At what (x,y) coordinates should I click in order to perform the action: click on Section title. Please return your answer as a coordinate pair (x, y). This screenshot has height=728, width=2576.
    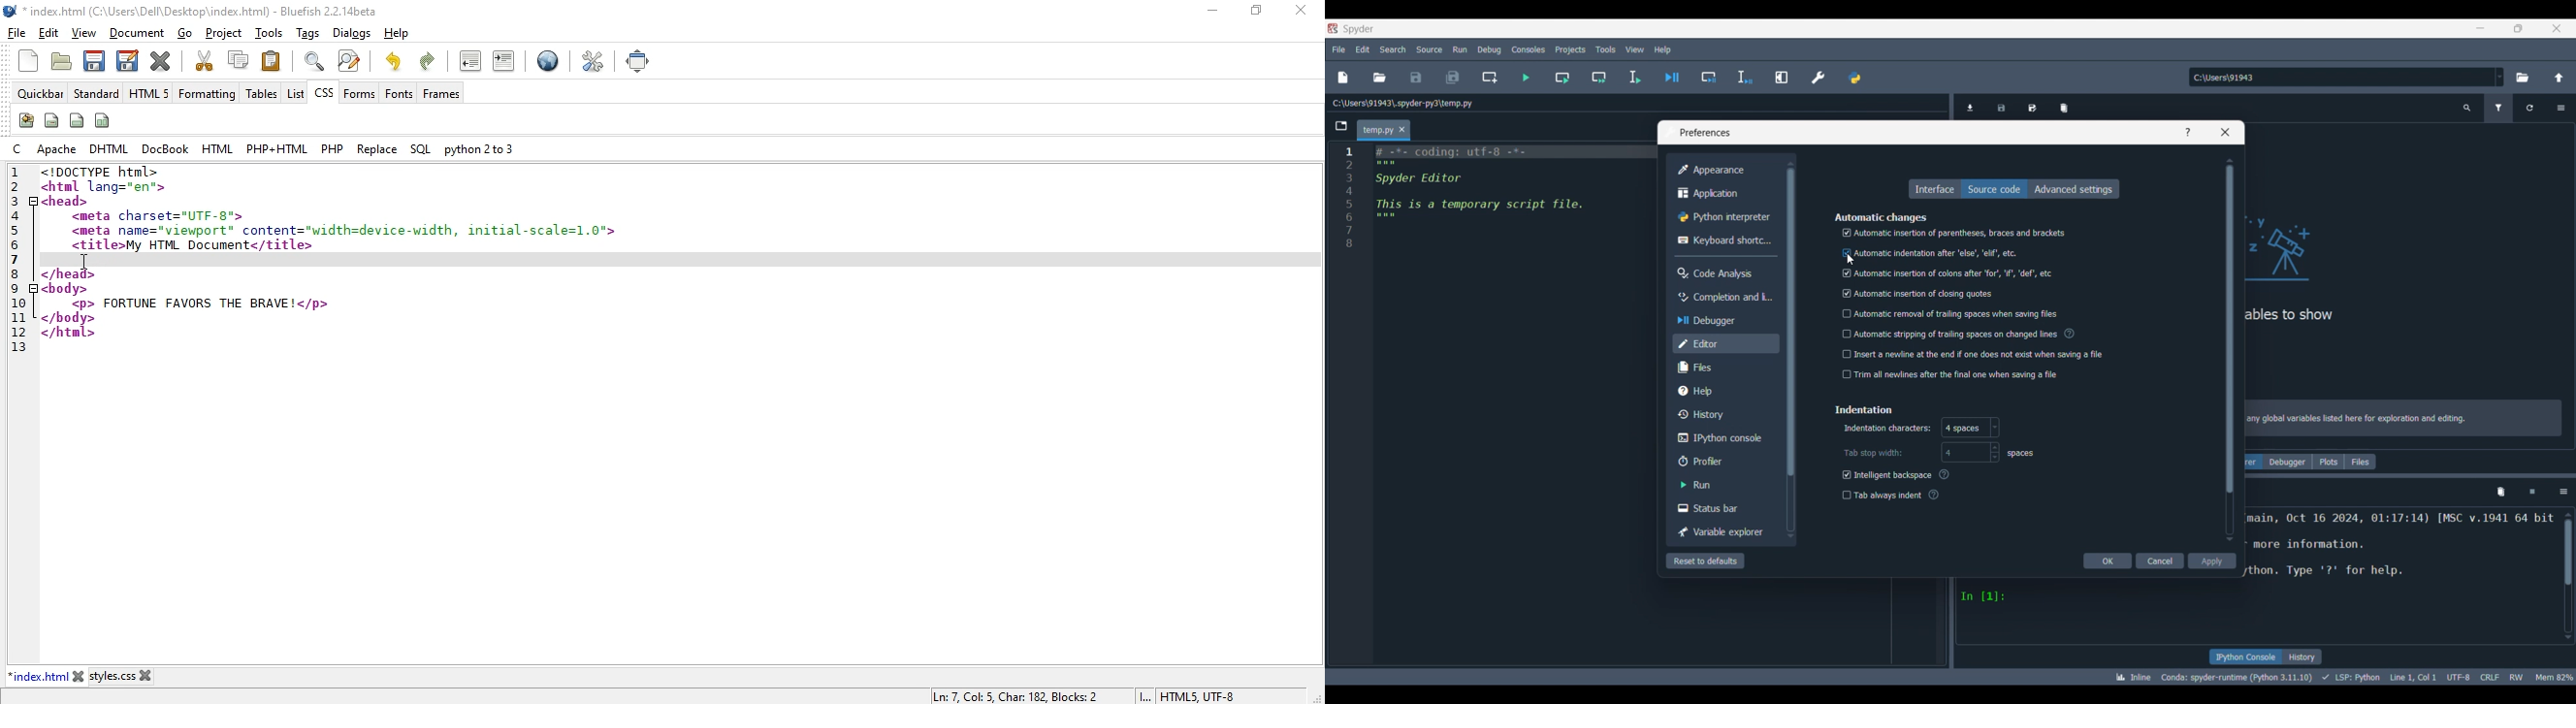
    Looking at the image, I should click on (1863, 409).